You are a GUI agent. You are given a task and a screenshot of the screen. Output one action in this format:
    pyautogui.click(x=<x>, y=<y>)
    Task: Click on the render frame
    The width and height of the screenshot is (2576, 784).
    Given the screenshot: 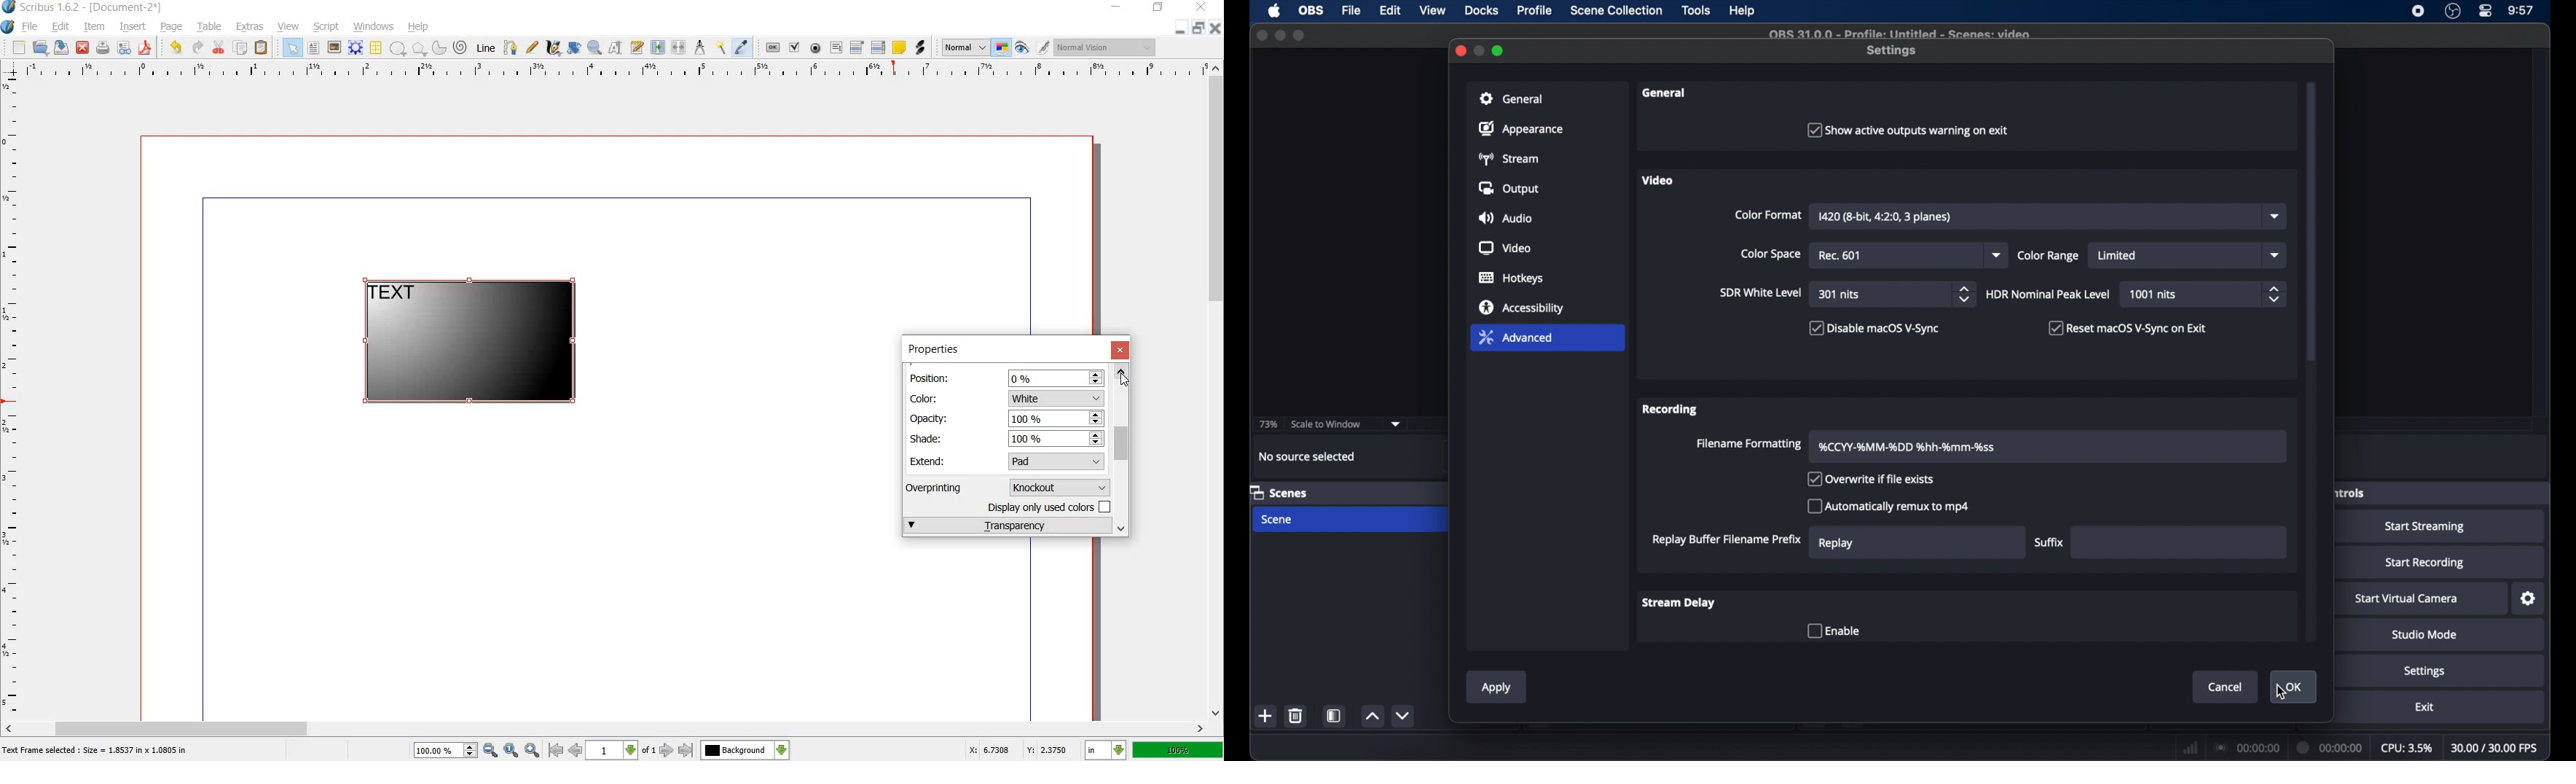 What is the action you would take?
    pyautogui.click(x=356, y=48)
    